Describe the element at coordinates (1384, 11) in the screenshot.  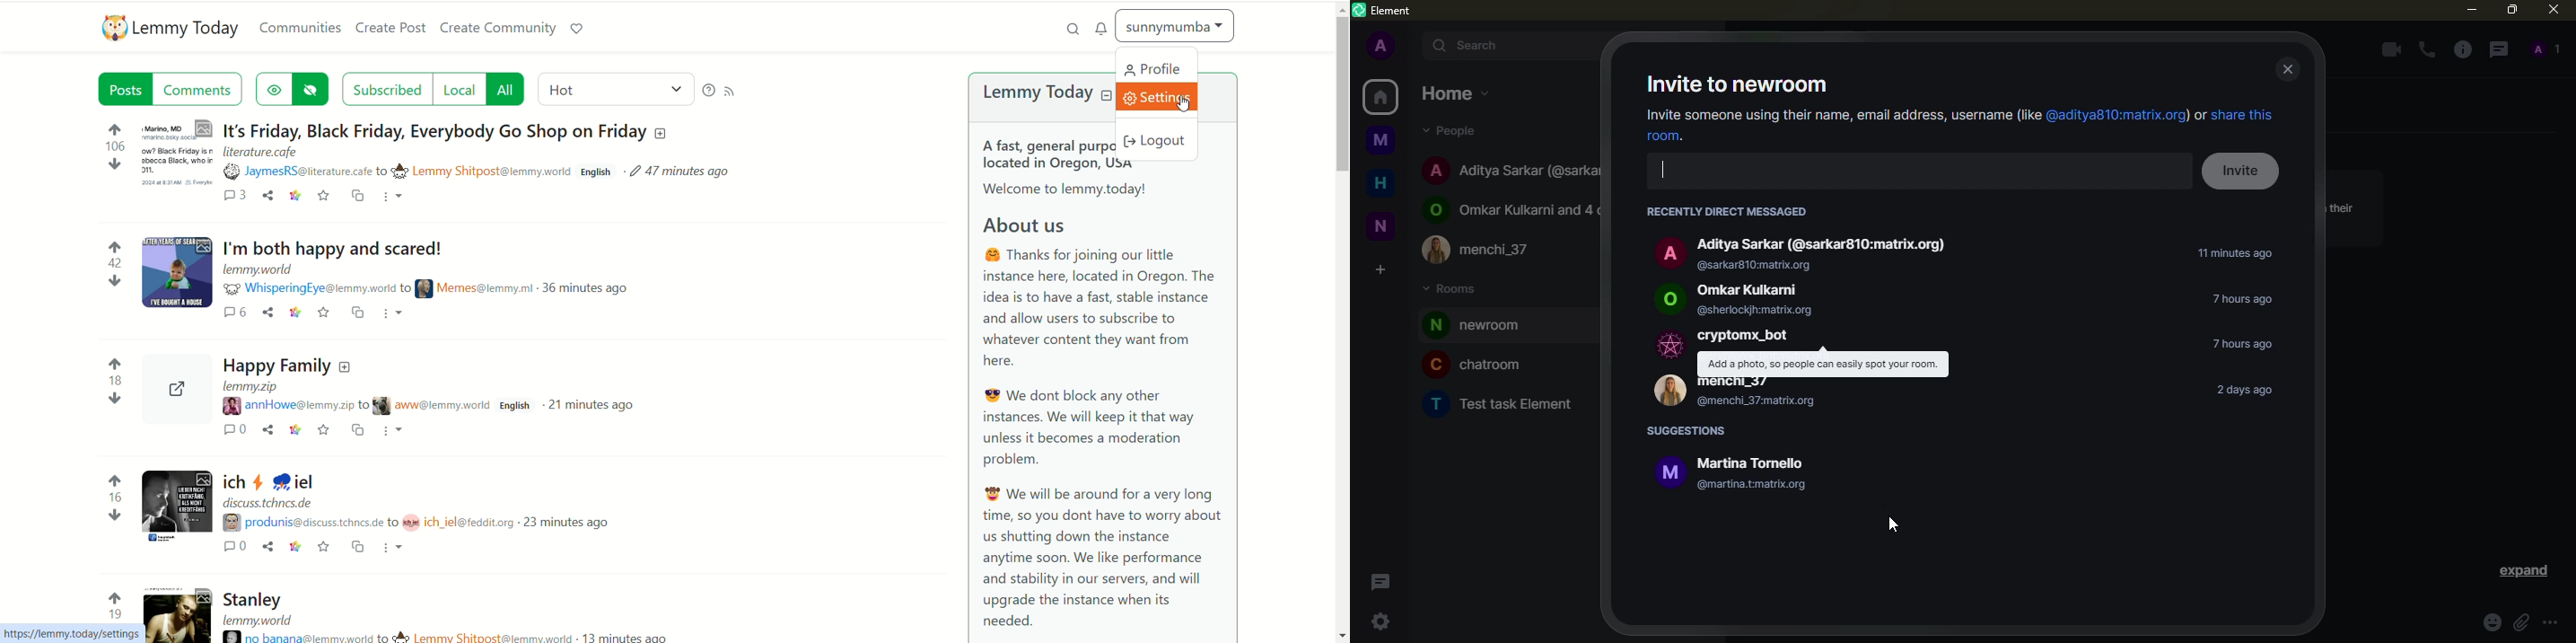
I see `element` at that location.